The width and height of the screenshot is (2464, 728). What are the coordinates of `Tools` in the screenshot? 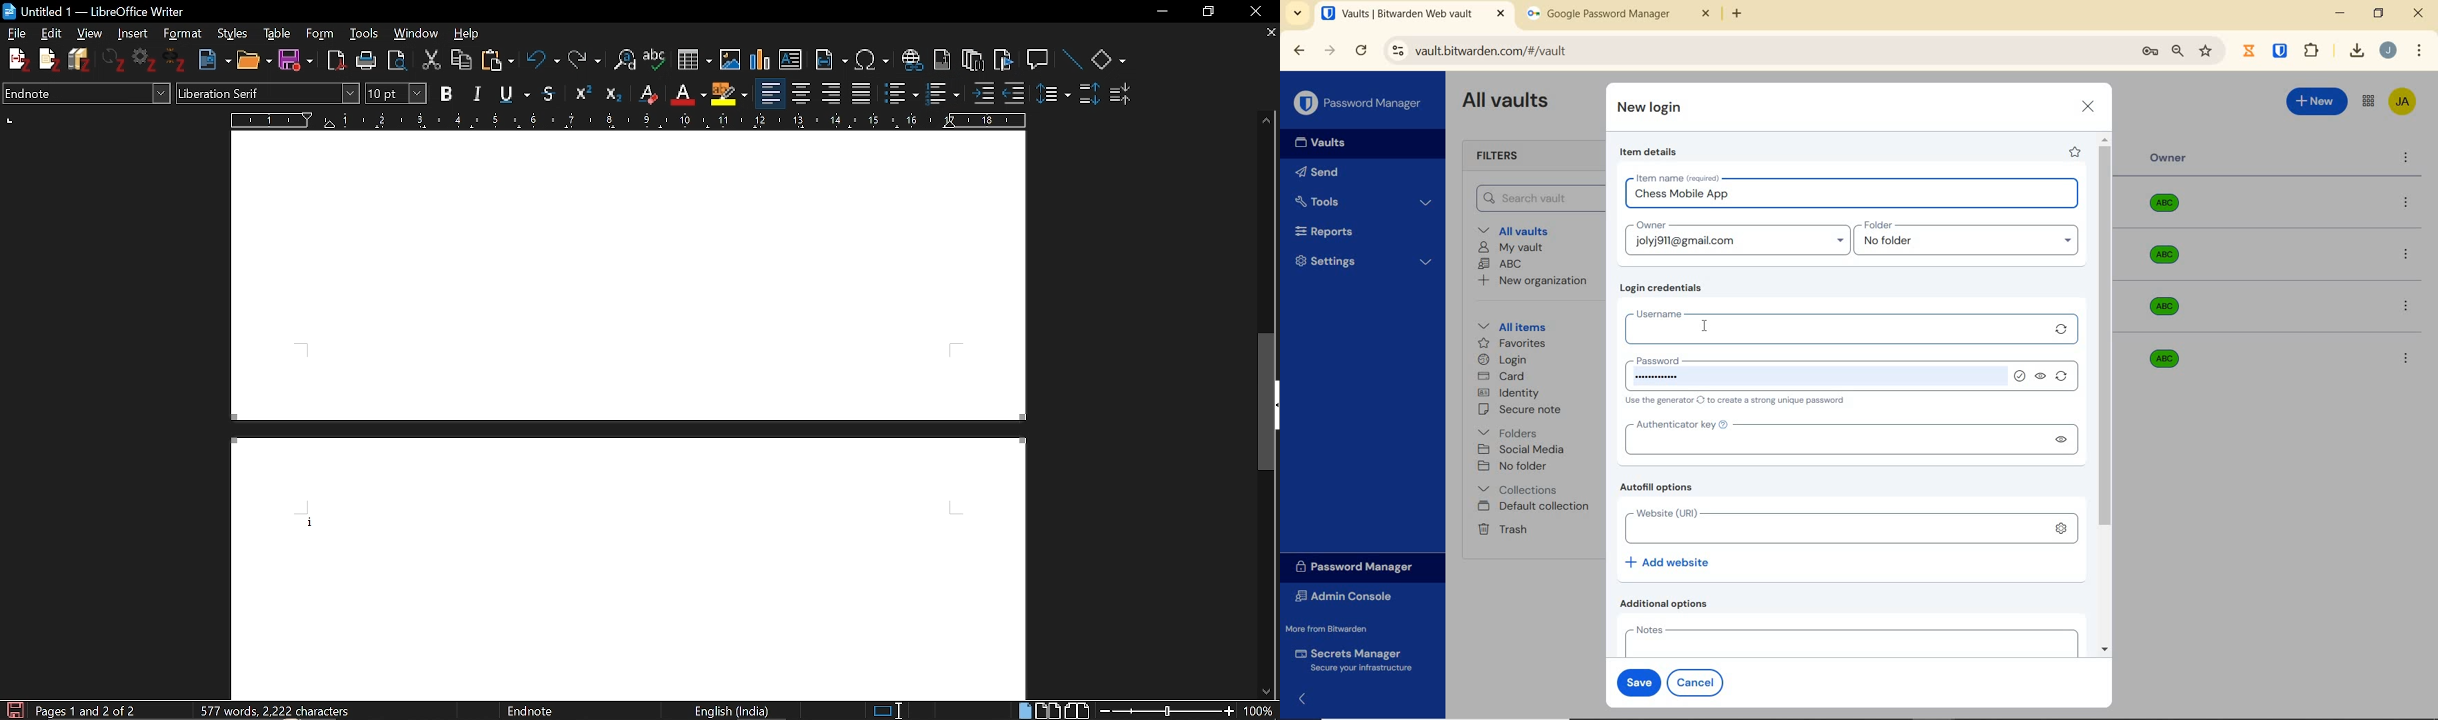 It's located at (1363, 202).